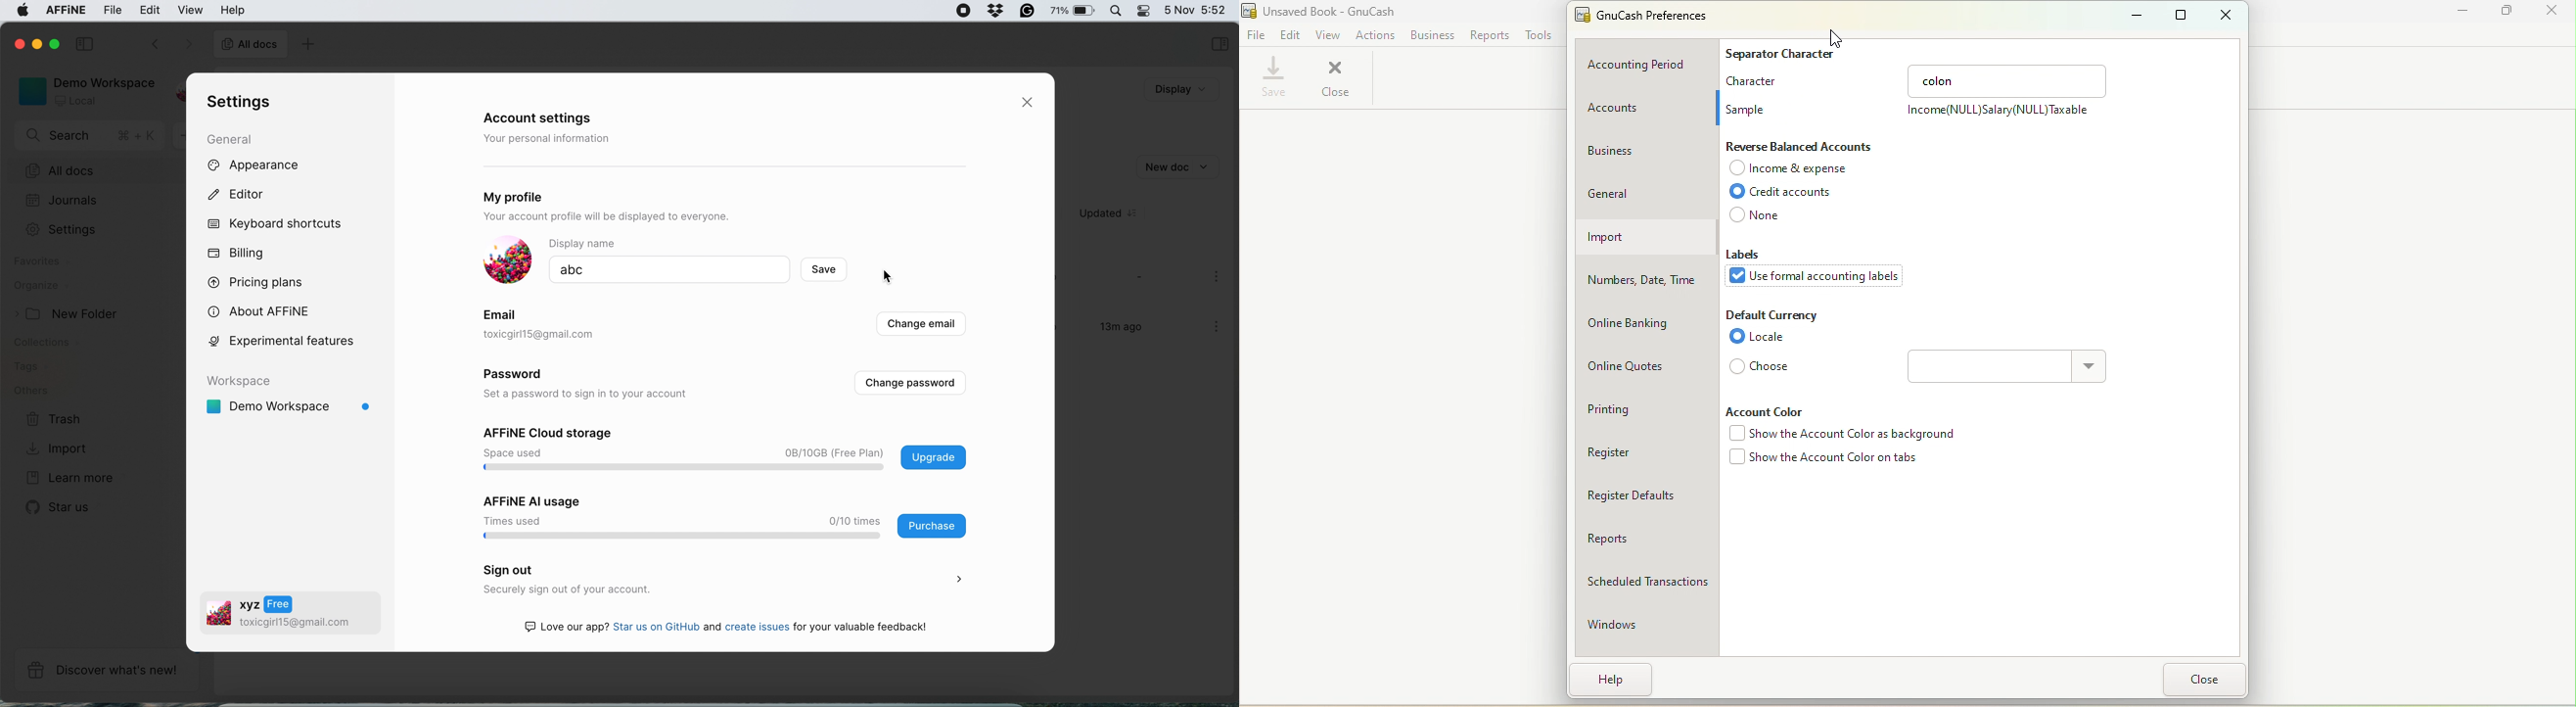 This screenshot has width=2576, height=728. What do you see at coordinates (1757, 80) in the screenshot?
I see `Character` at bounding box center [1757, 80].